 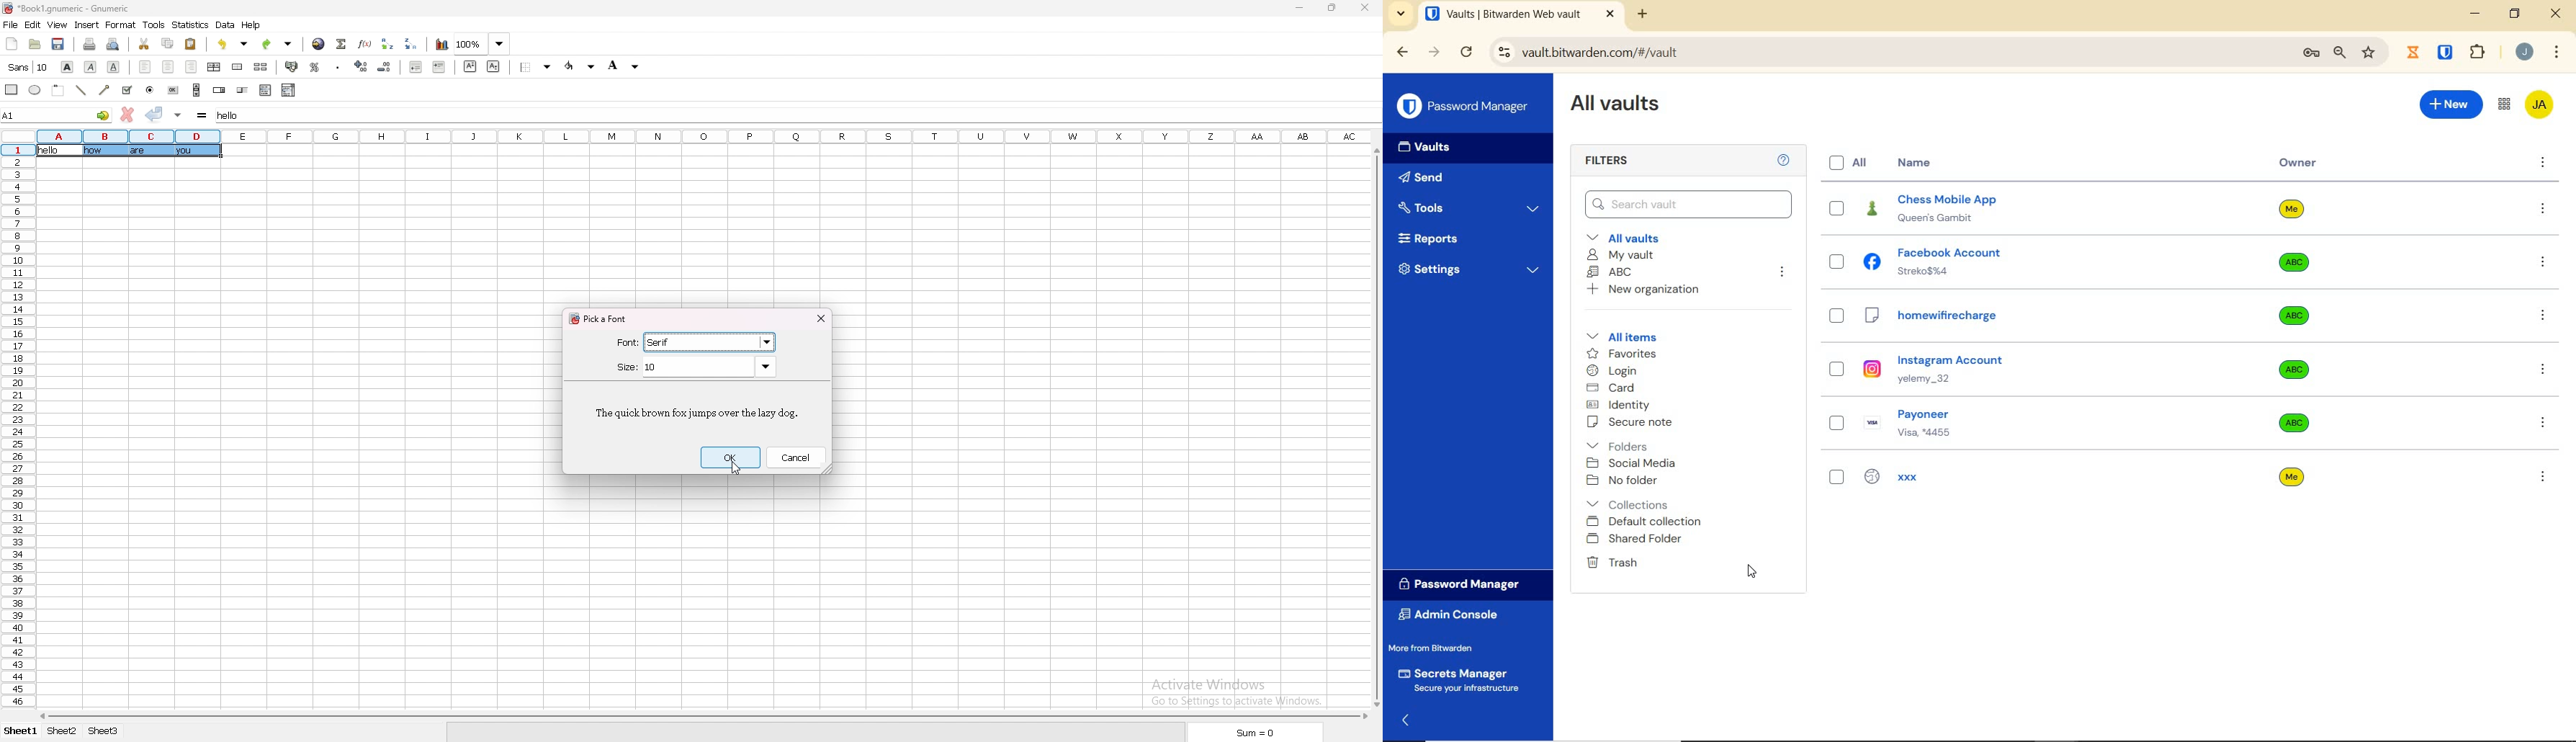 What do you see at coordinates (91, 43) in the screenshot?
I see `print` at bounding box center [91, 43].